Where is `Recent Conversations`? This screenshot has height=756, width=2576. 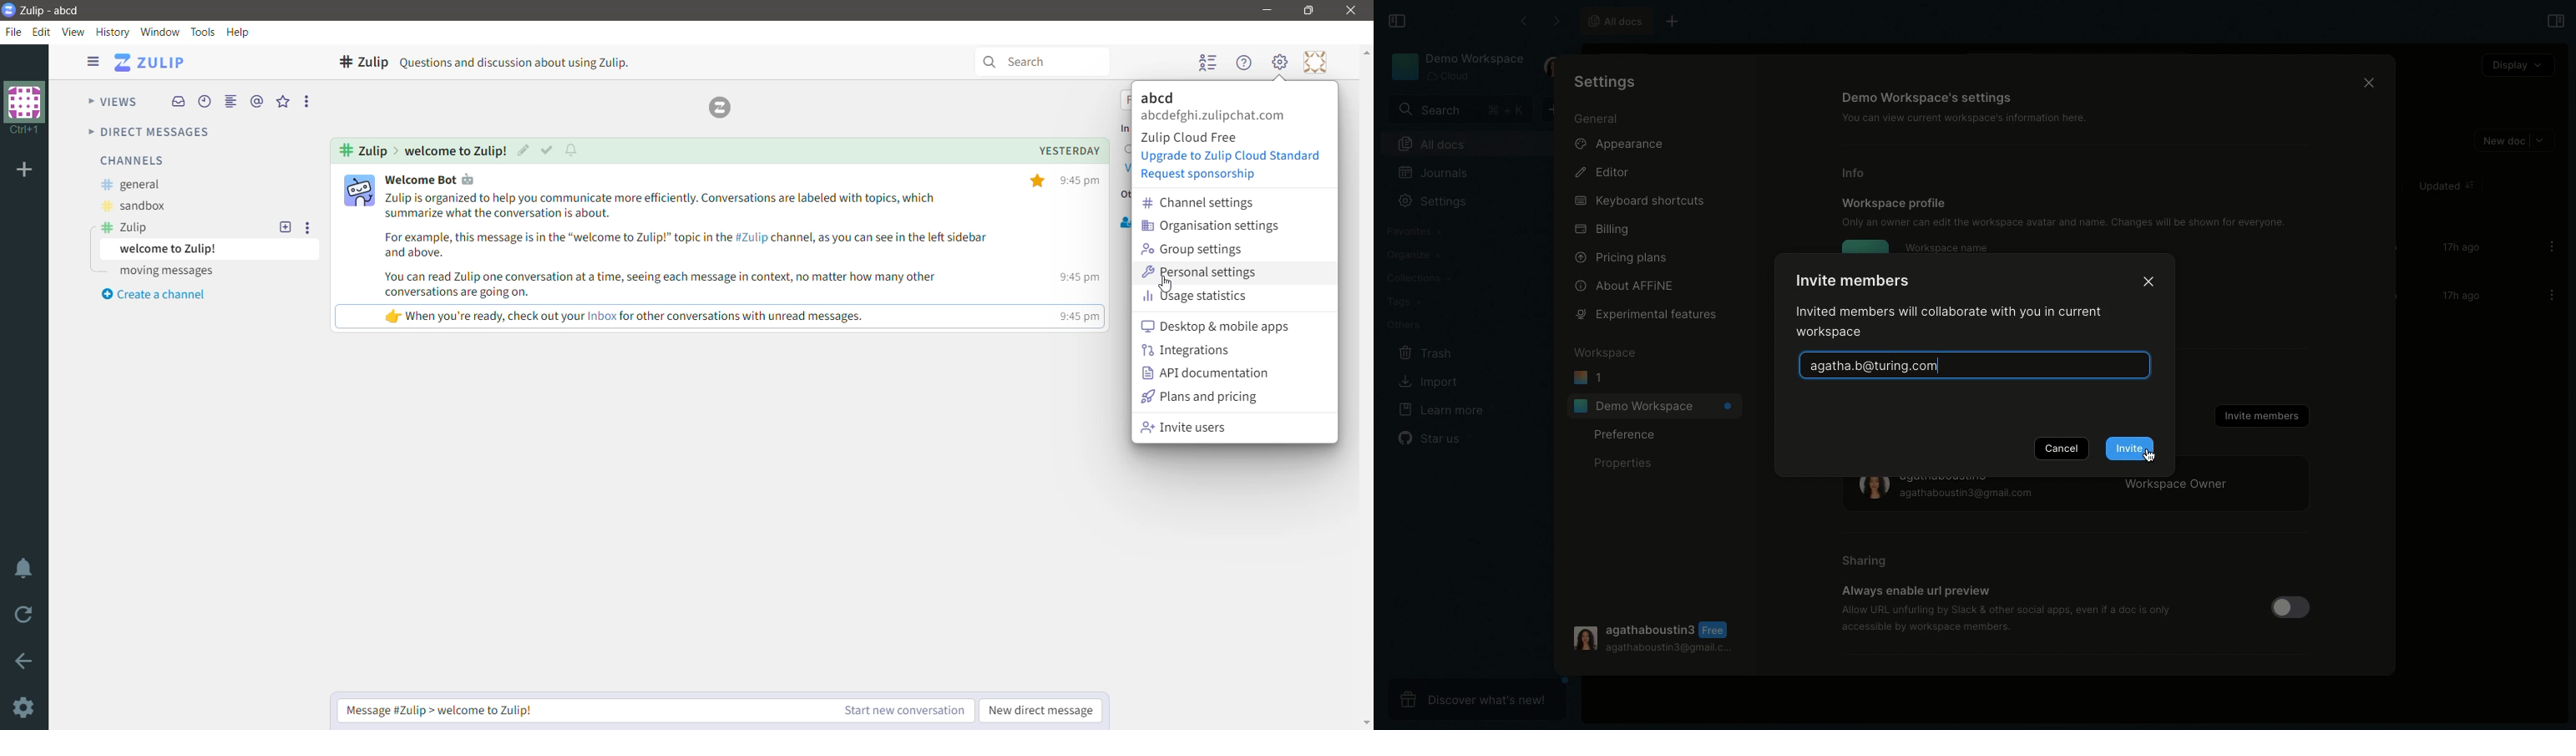 Recent Conversations is located at coordinates (204, 101).